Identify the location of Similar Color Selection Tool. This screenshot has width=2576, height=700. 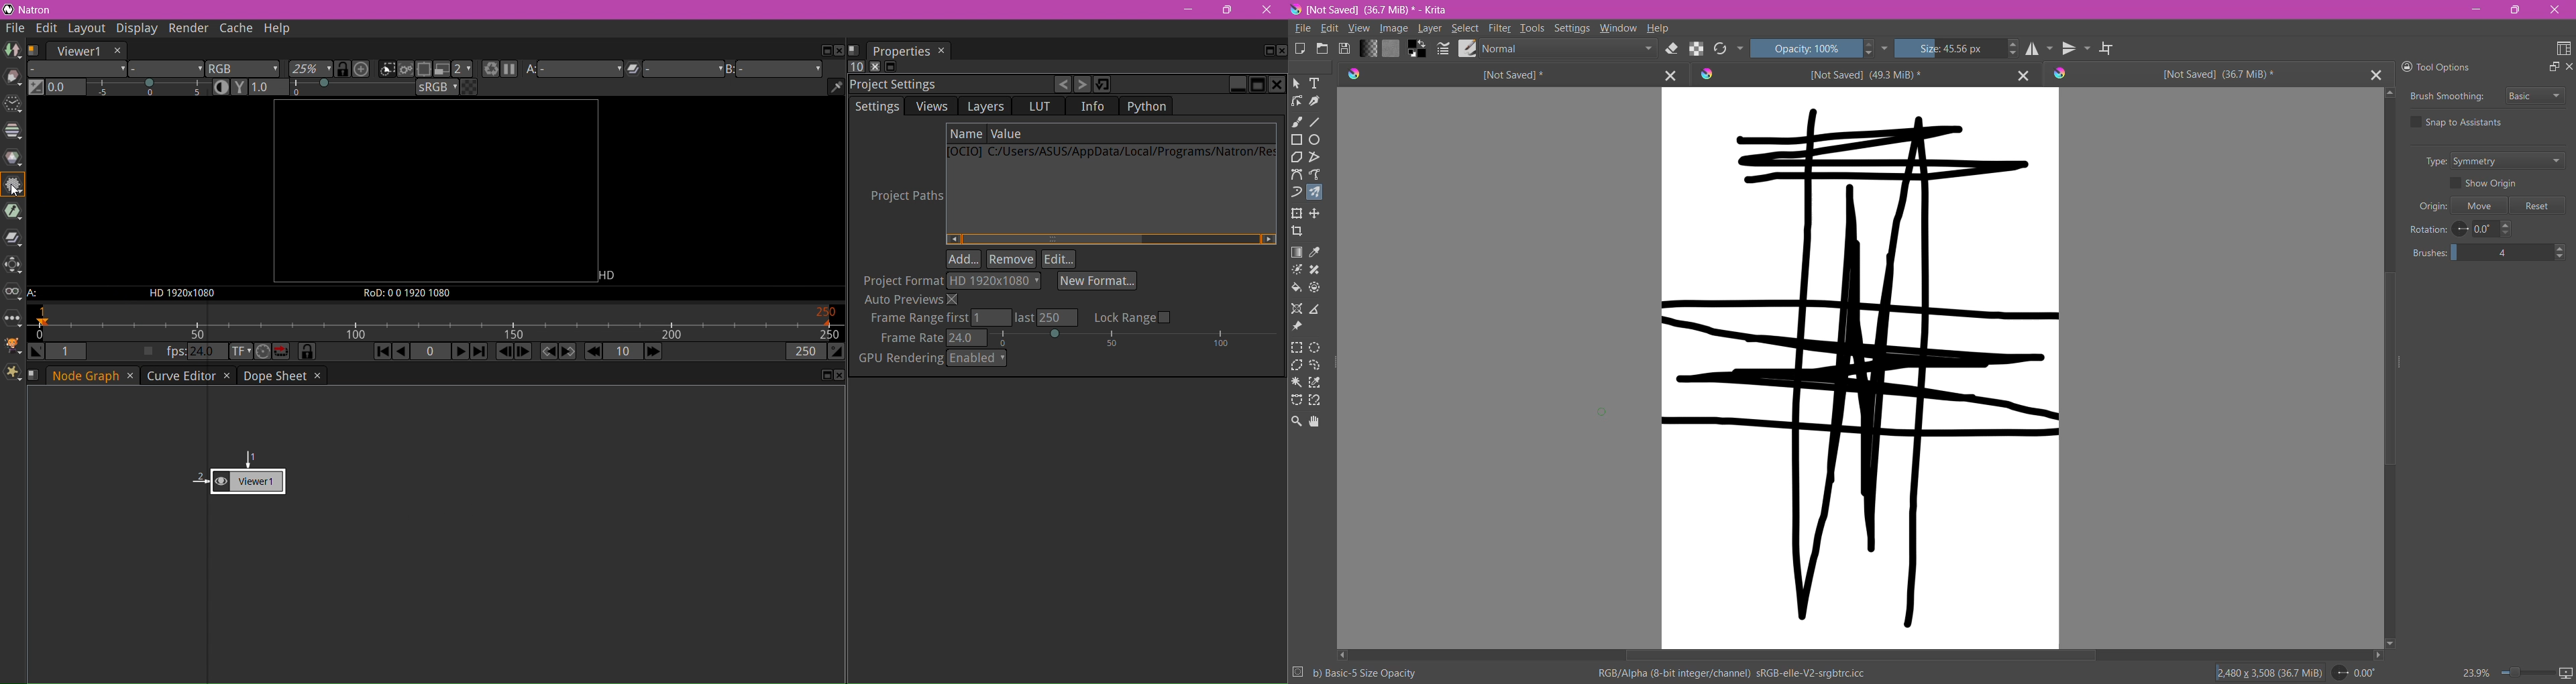
(1315, 382).